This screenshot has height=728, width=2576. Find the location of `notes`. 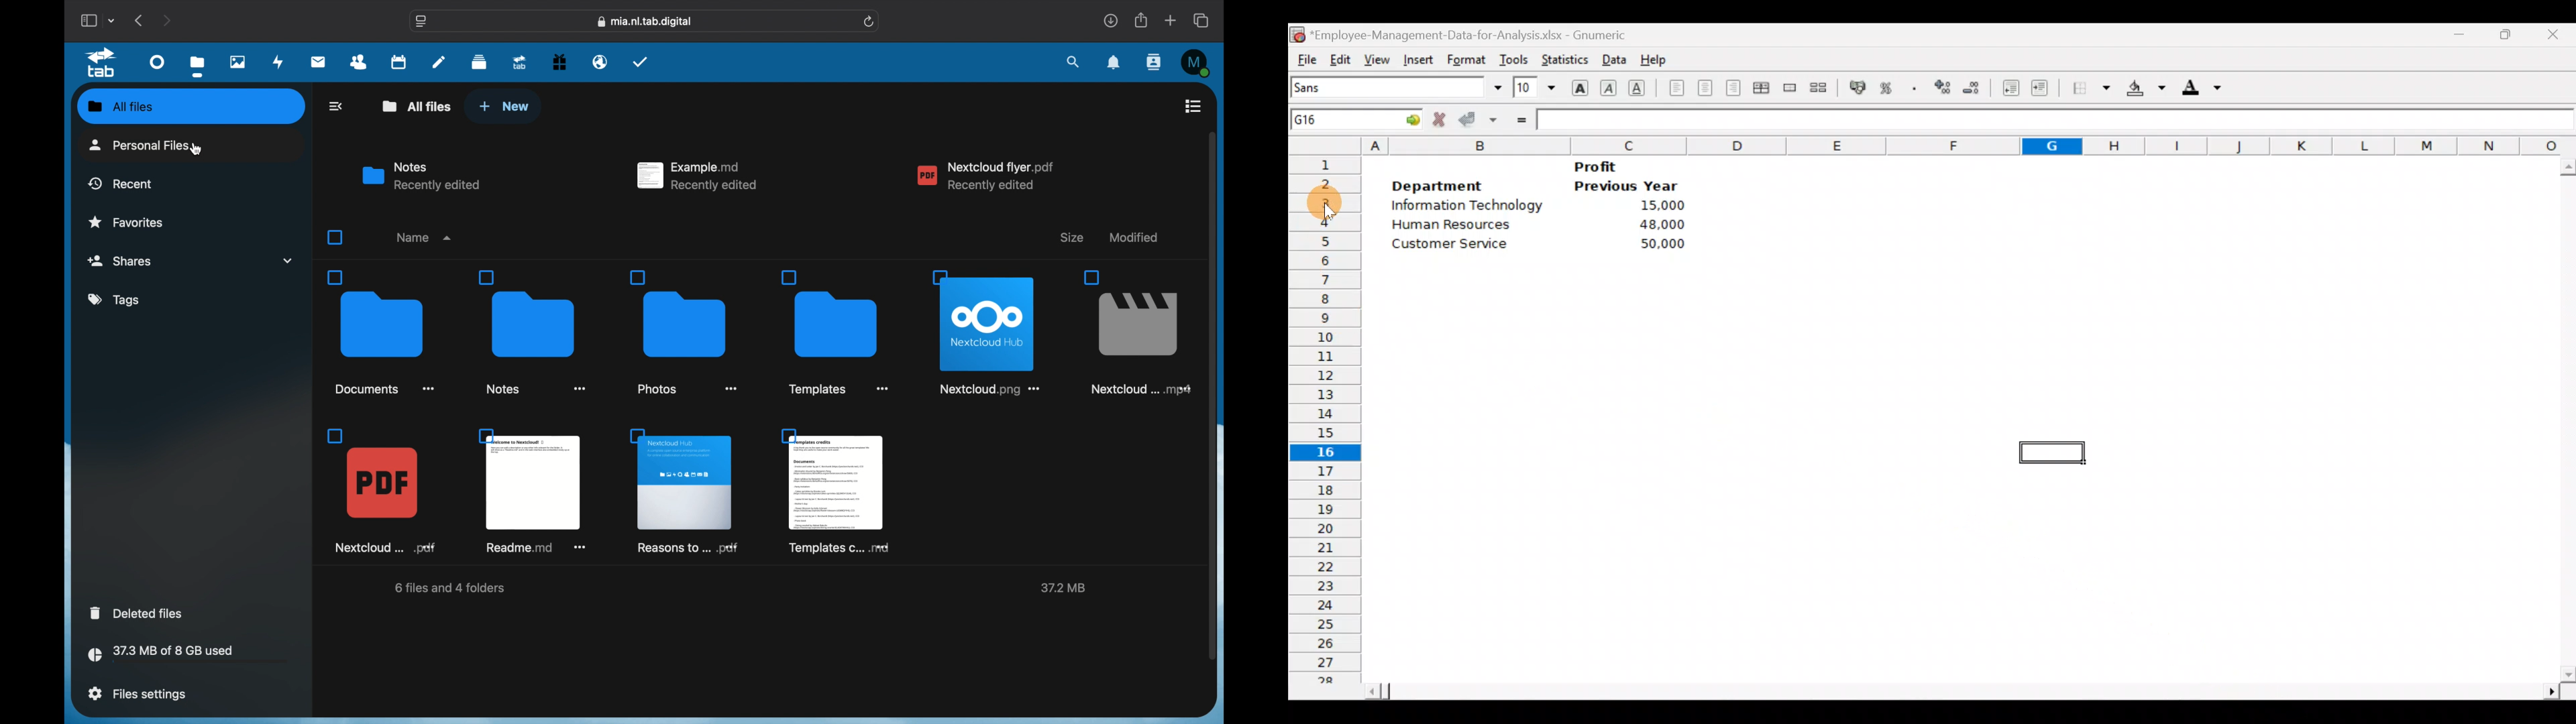

notes is located at coordinates (421, 176).